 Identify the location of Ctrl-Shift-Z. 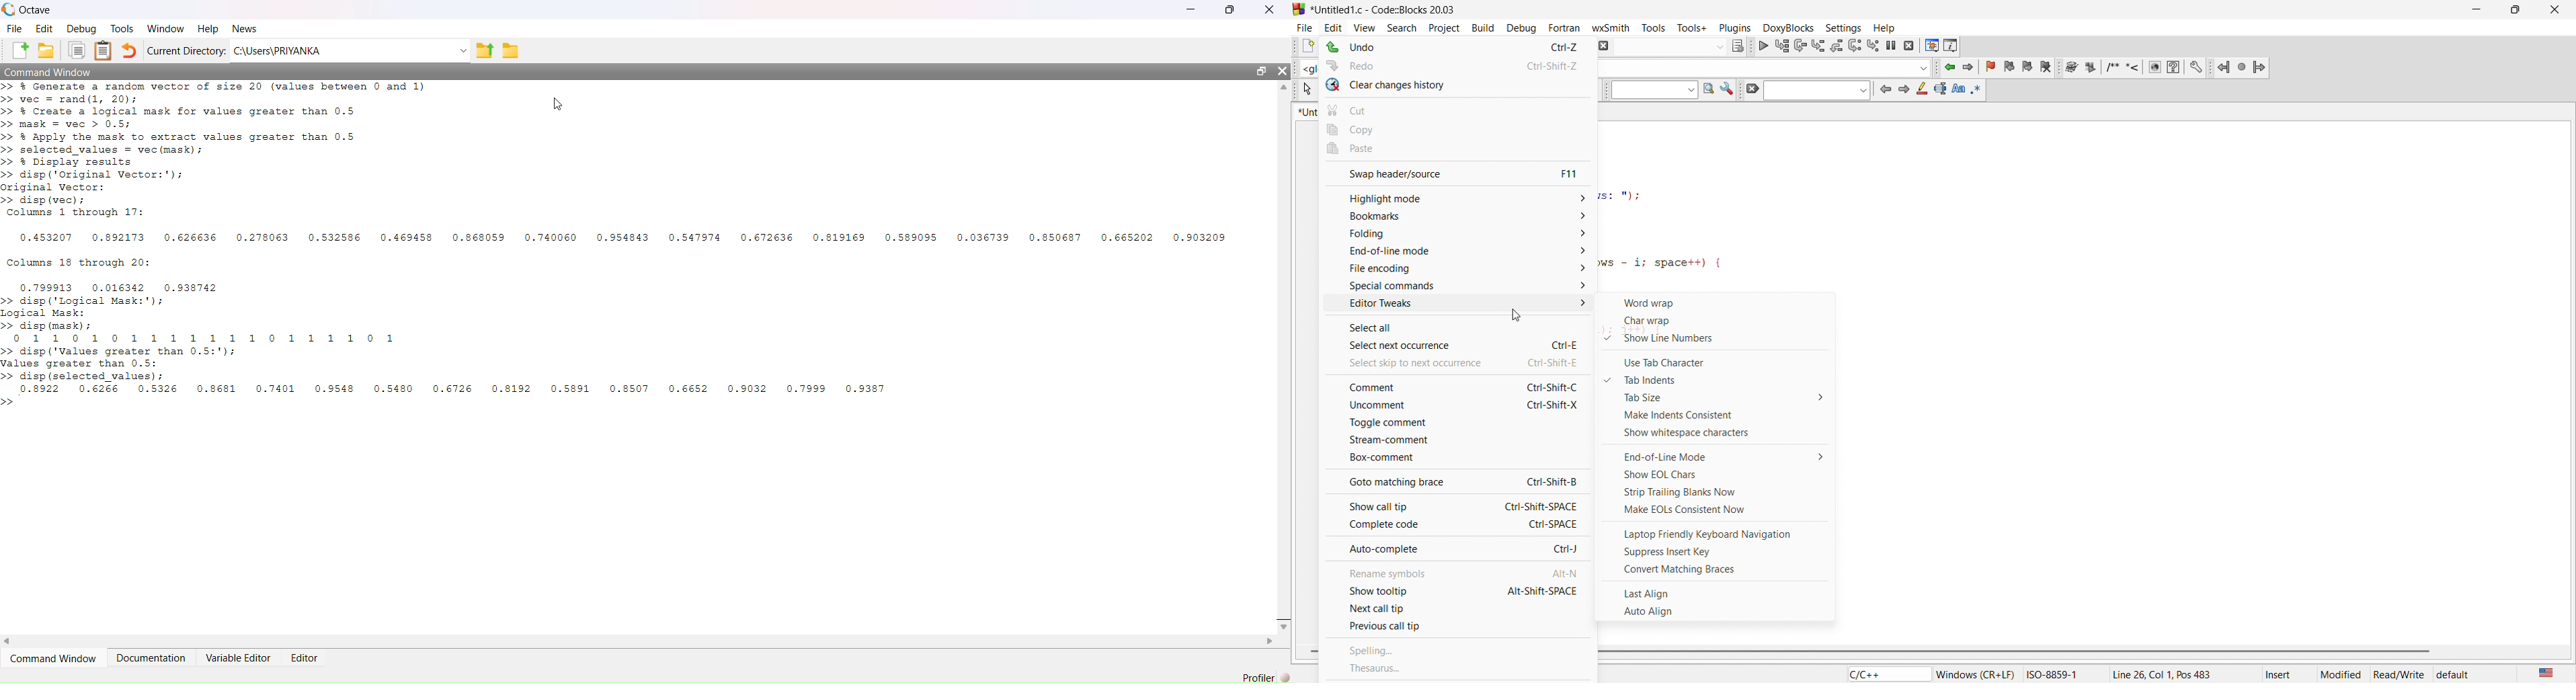
(1549, 66).